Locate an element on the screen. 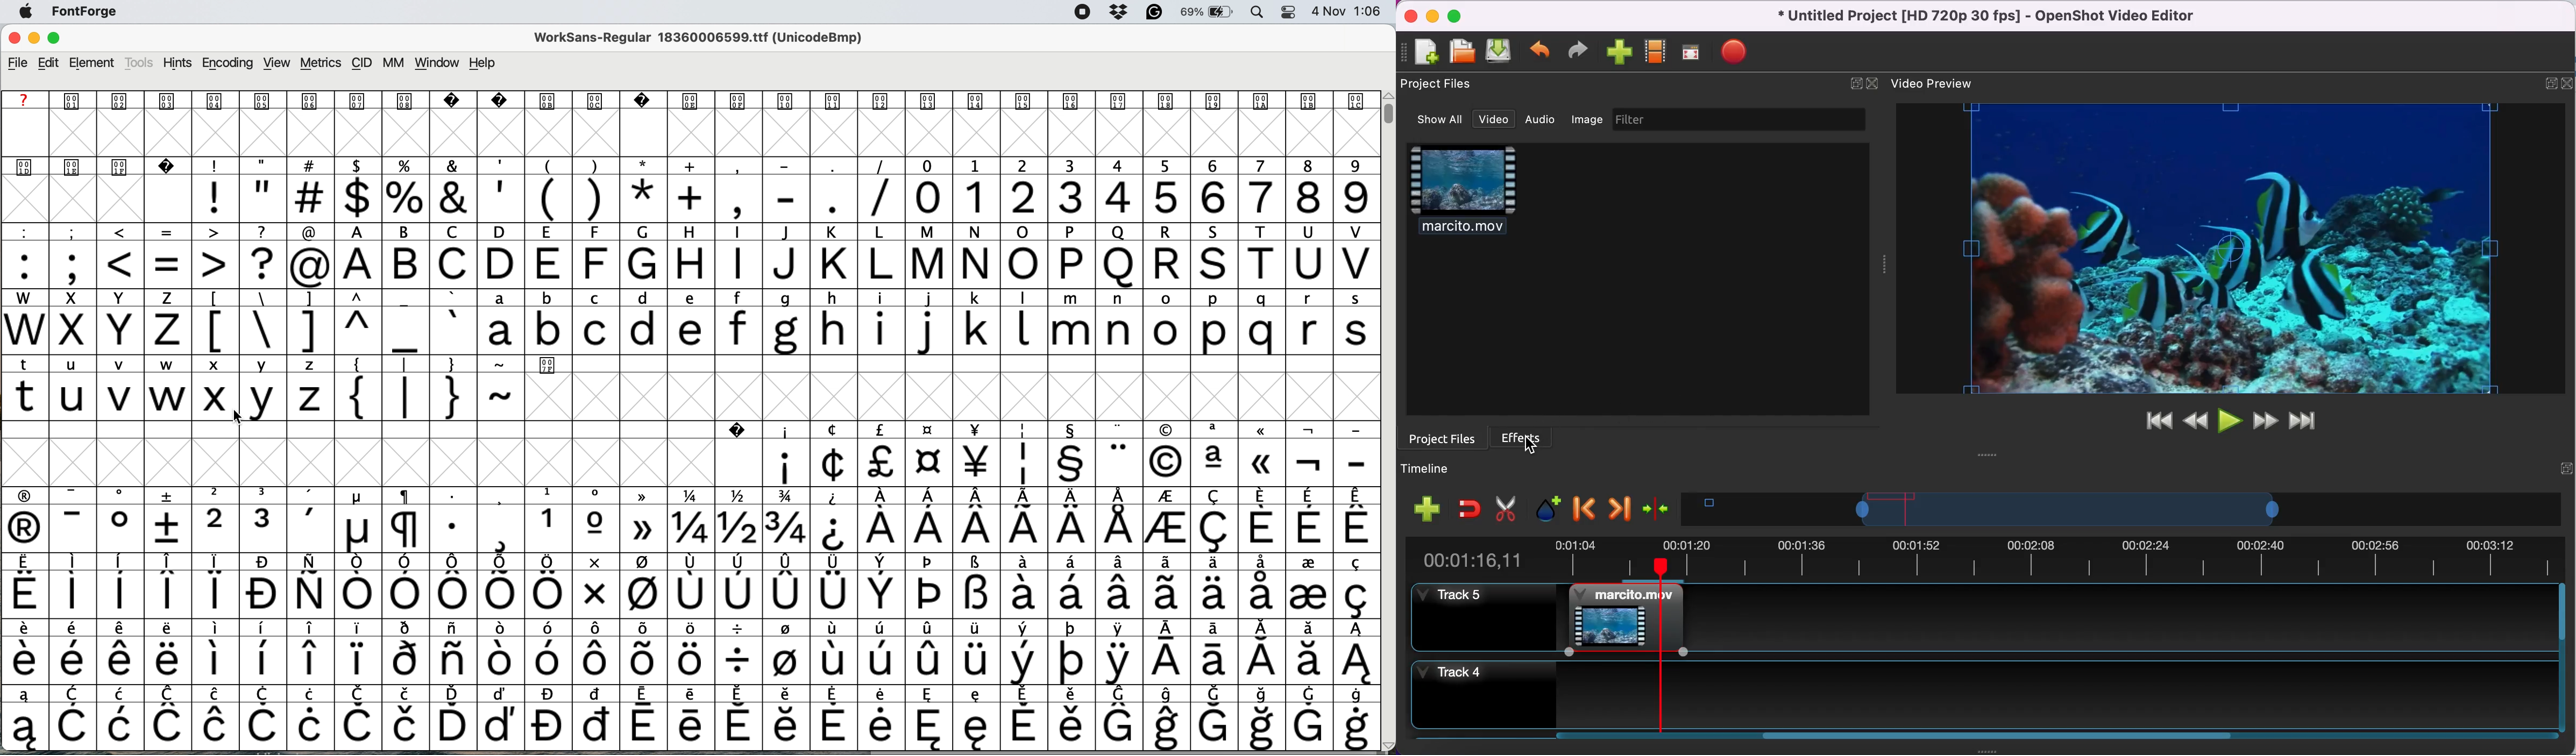 Image resolution: width=2576 pixels, height=756 pixels. special characters is located at coordinates (167, 263).